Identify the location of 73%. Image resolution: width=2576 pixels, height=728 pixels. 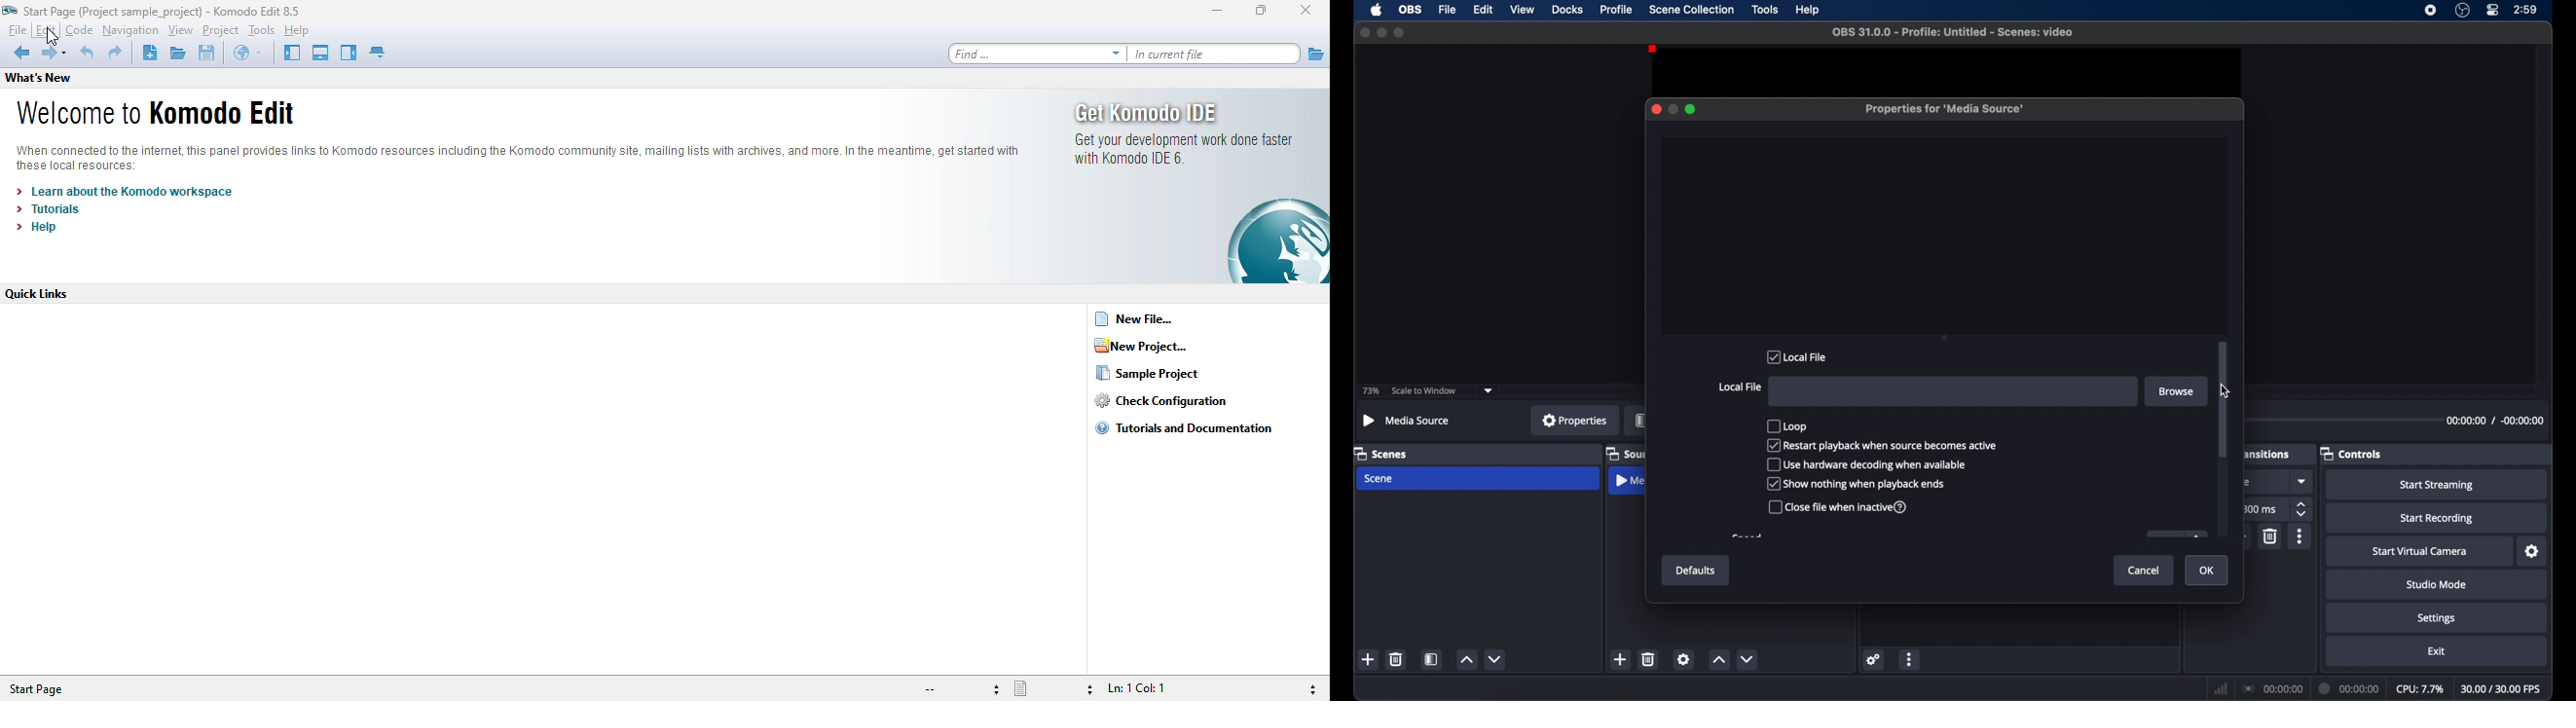
(1369, 391).